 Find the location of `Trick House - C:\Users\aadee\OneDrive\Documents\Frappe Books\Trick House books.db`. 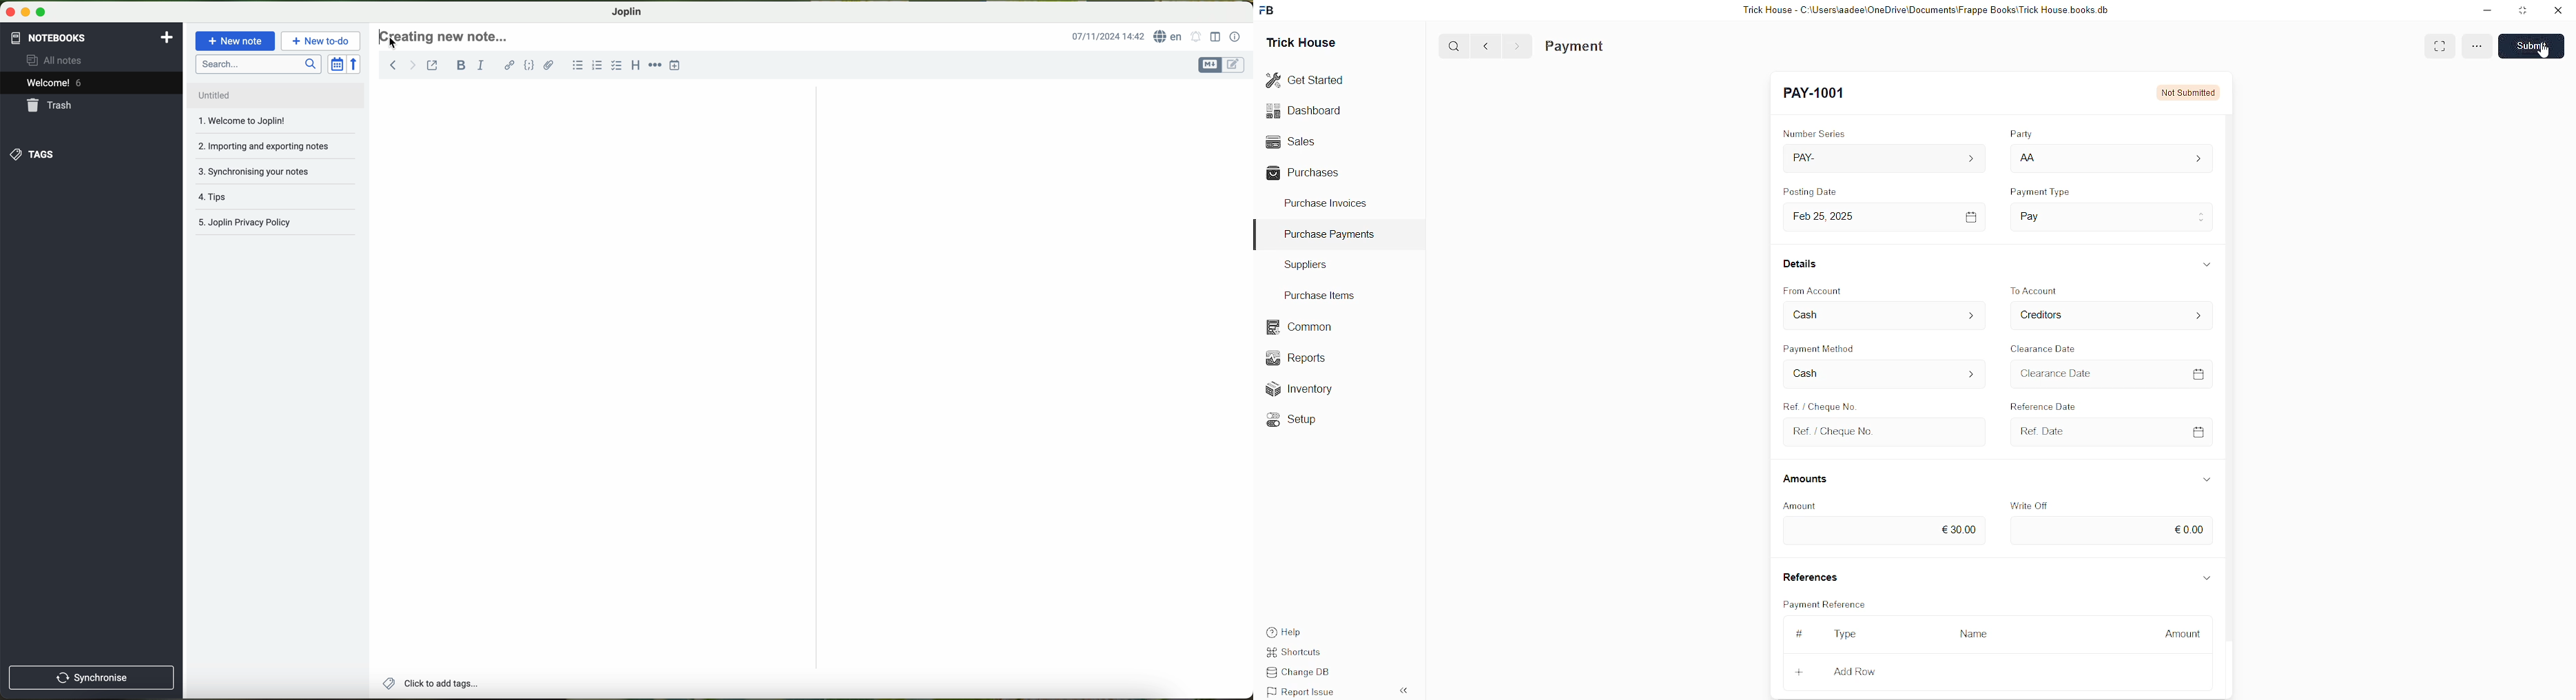

Trick House - C:\Users\aadee\OneDrive\Documents\Frappe Books\Trick House books.db is located at coordinates (1928, 10).